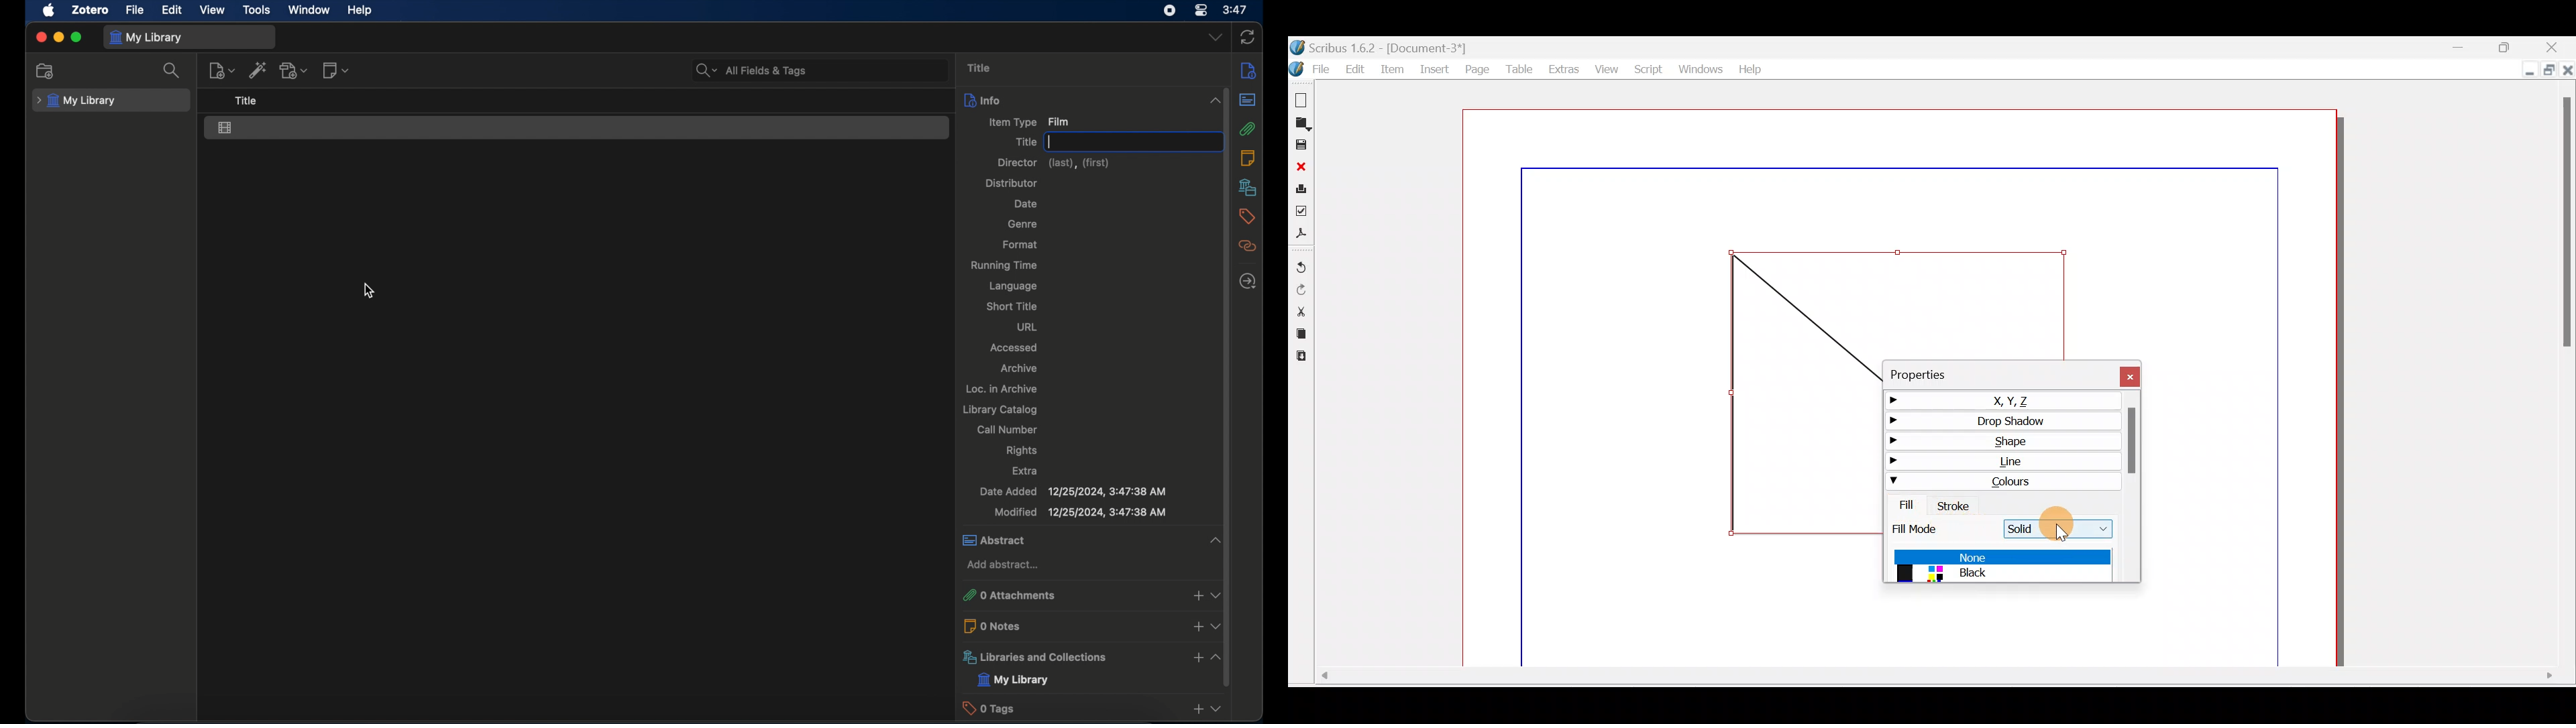 Image resolution: width=2576 pixels, height=728 pixels. Describe the element at coordinates (2002, 440) in the screenshot. I see `Shape` at that location.